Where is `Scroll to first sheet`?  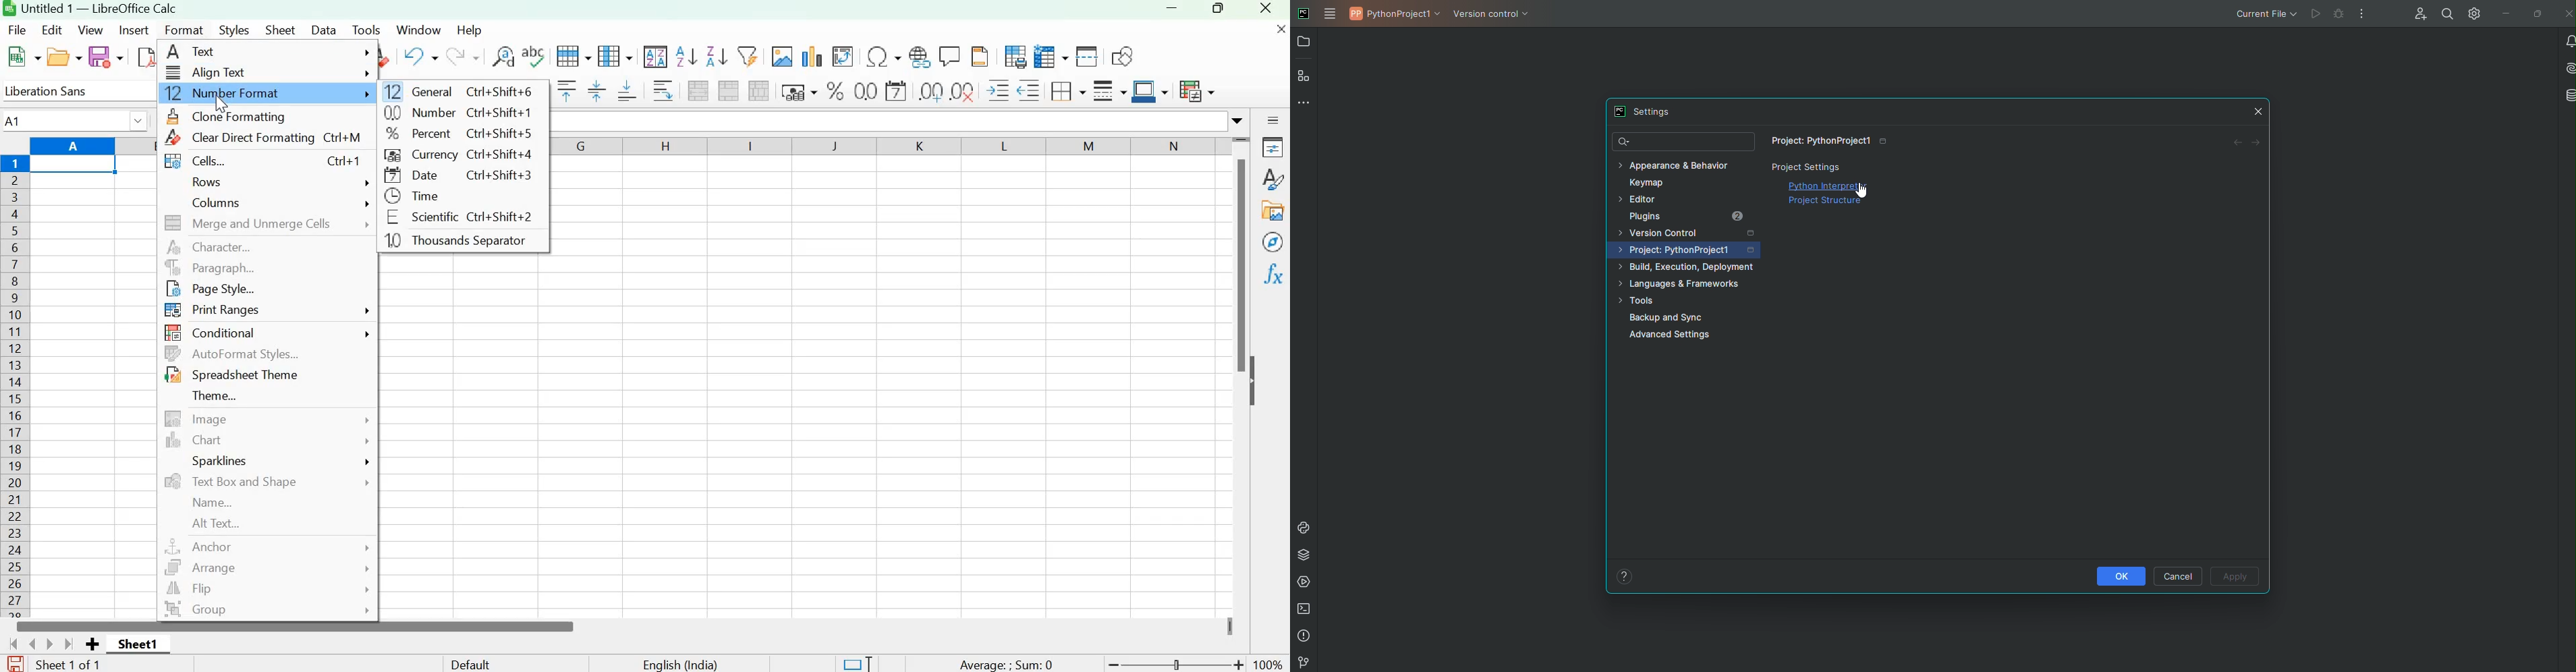
Scroll to first sheet is located at coordinates (9, 642).